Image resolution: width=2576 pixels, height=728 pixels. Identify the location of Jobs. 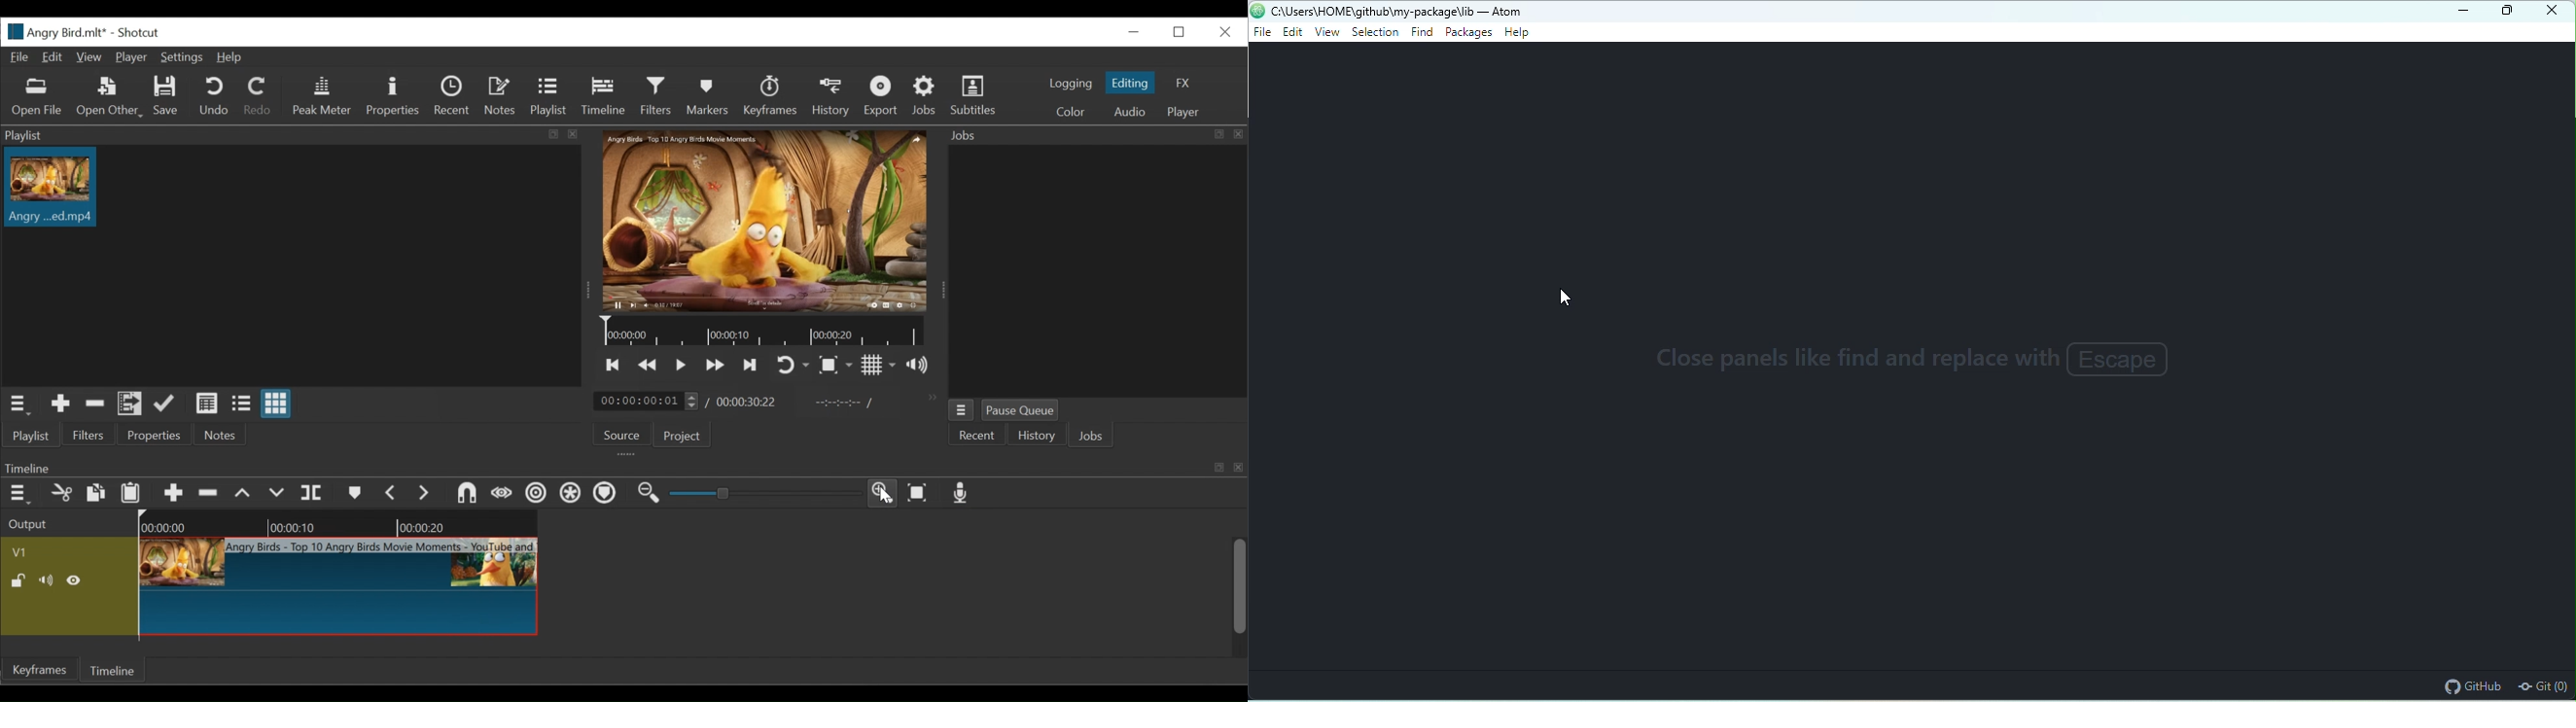
(1093, 436).